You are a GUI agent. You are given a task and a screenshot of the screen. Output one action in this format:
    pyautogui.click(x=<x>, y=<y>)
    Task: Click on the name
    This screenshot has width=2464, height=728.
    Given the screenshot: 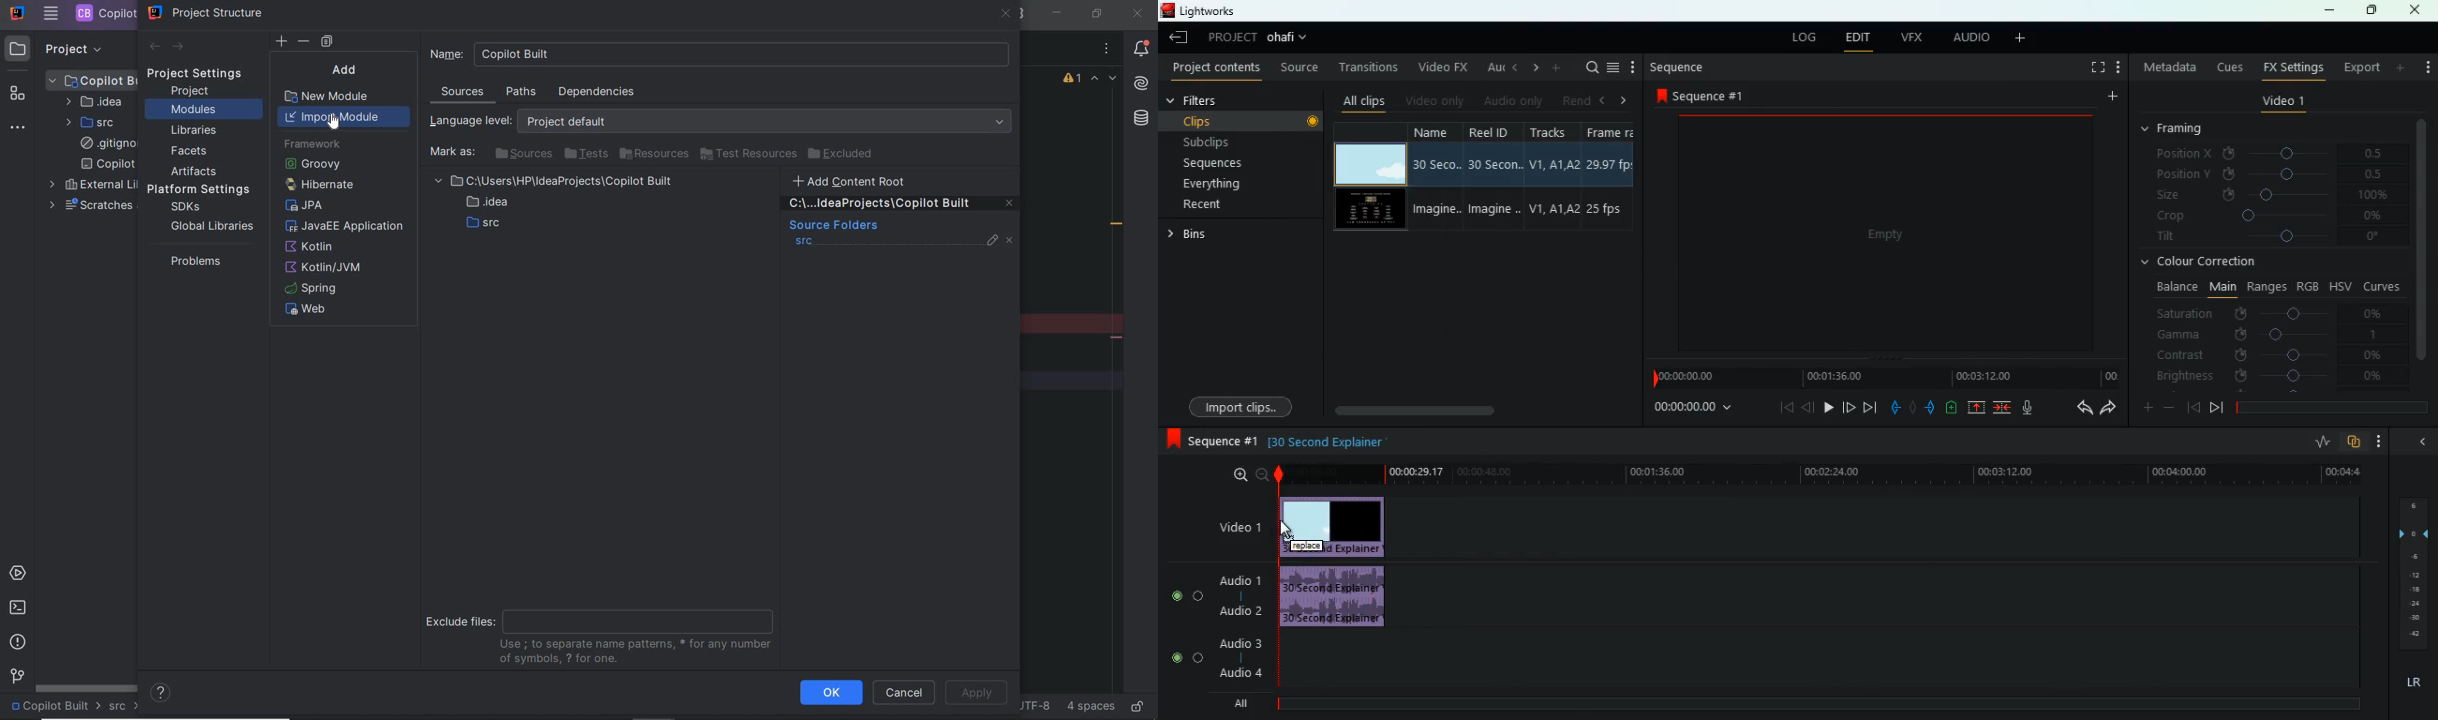 What is the action you would take?
    pyautogui.click(x=1437, y=178)
    